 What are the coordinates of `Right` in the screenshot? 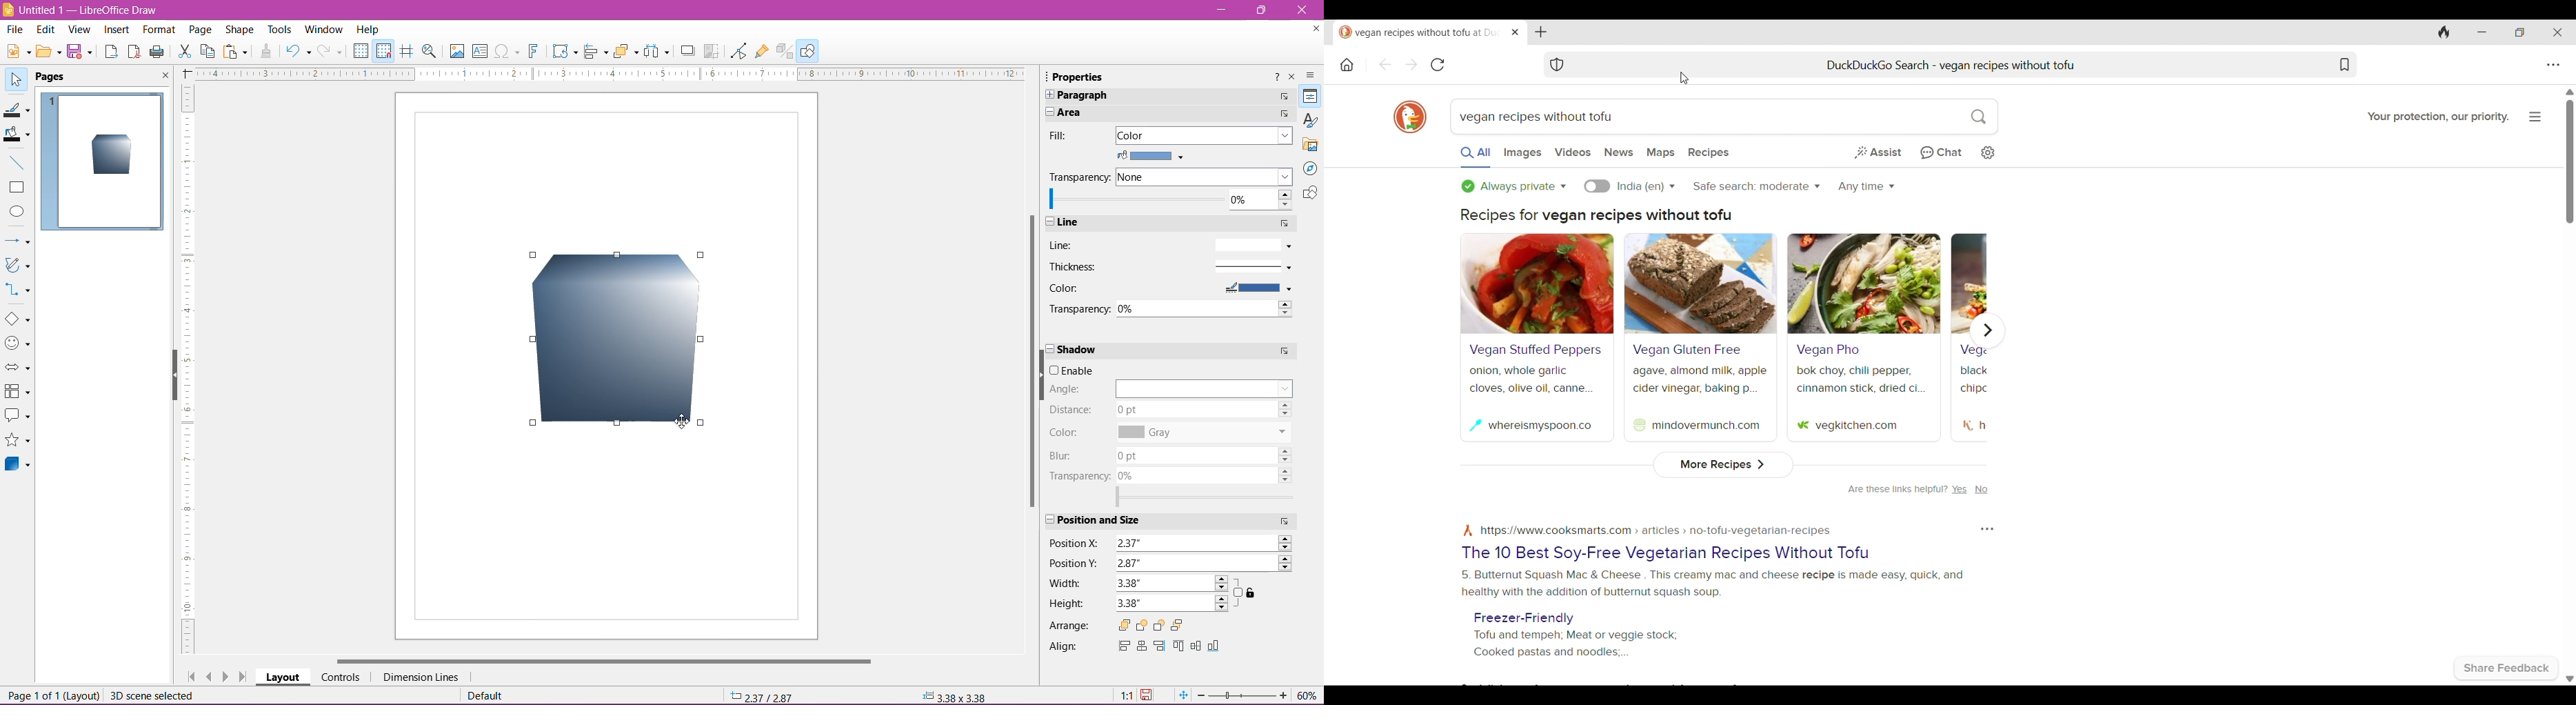 It's located at (1159, 647).